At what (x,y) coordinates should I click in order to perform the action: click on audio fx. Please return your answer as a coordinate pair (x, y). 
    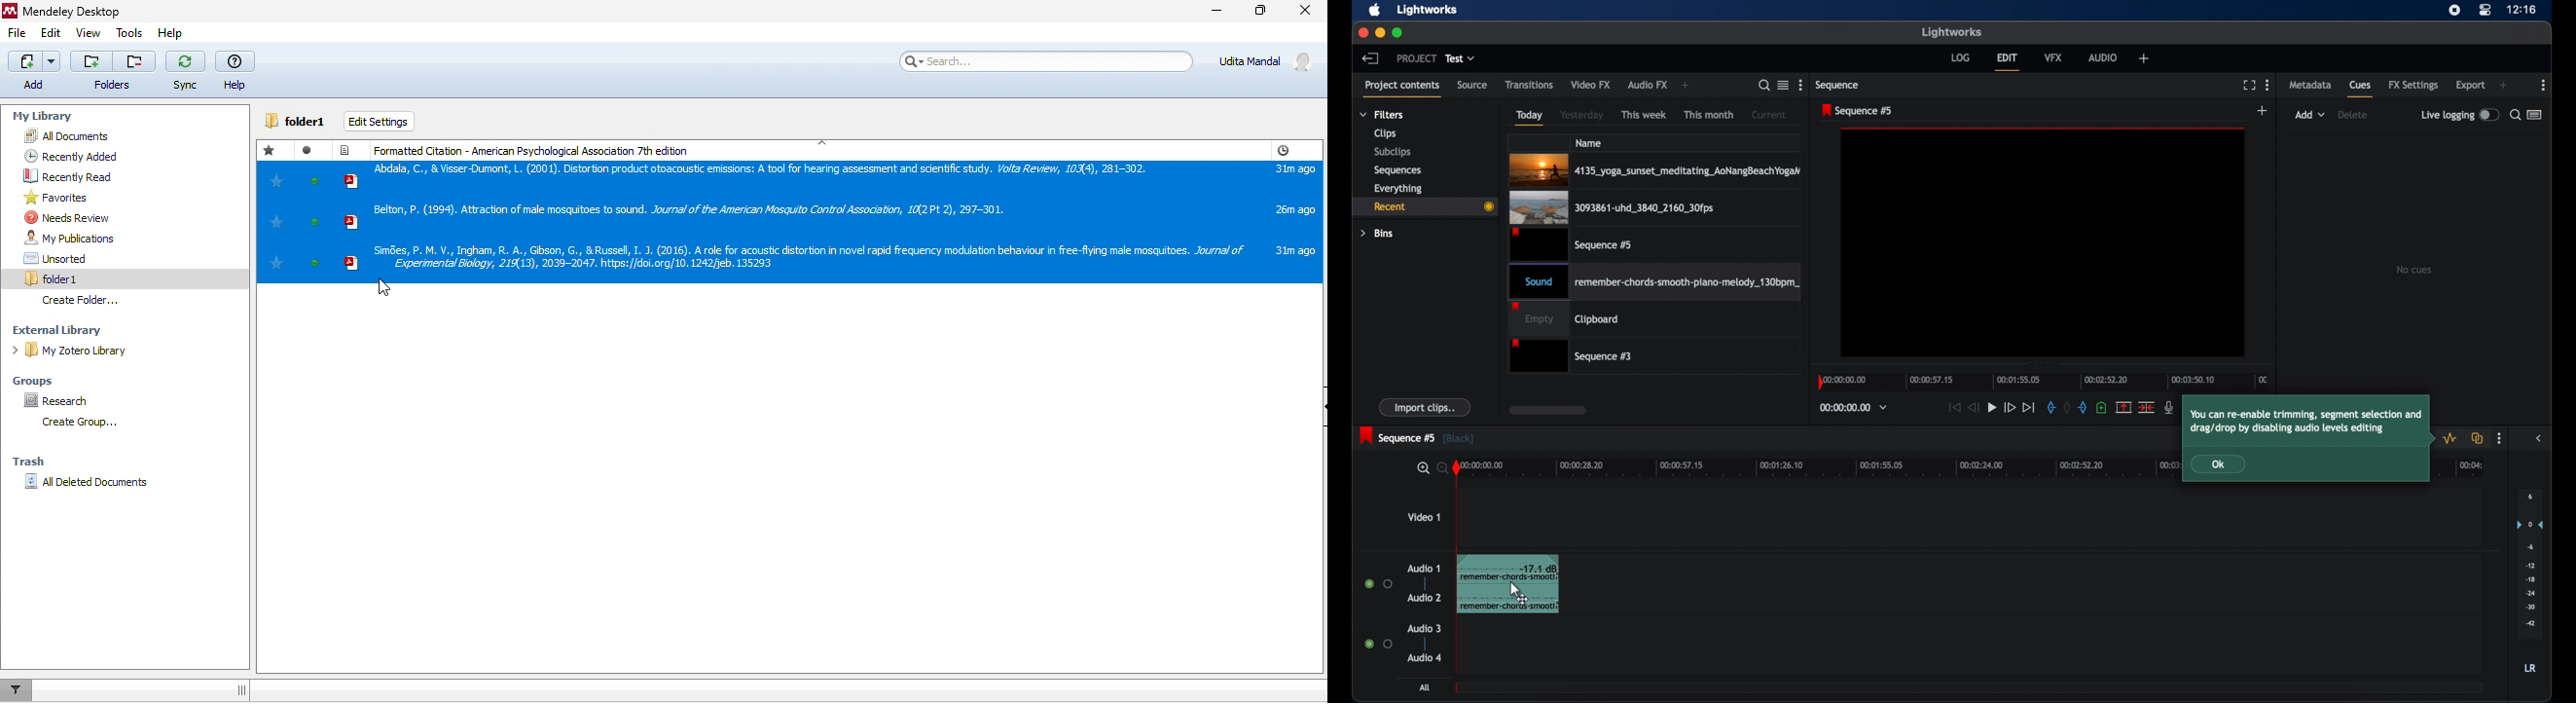
    Looking at the image, I should click on (1647, 85).